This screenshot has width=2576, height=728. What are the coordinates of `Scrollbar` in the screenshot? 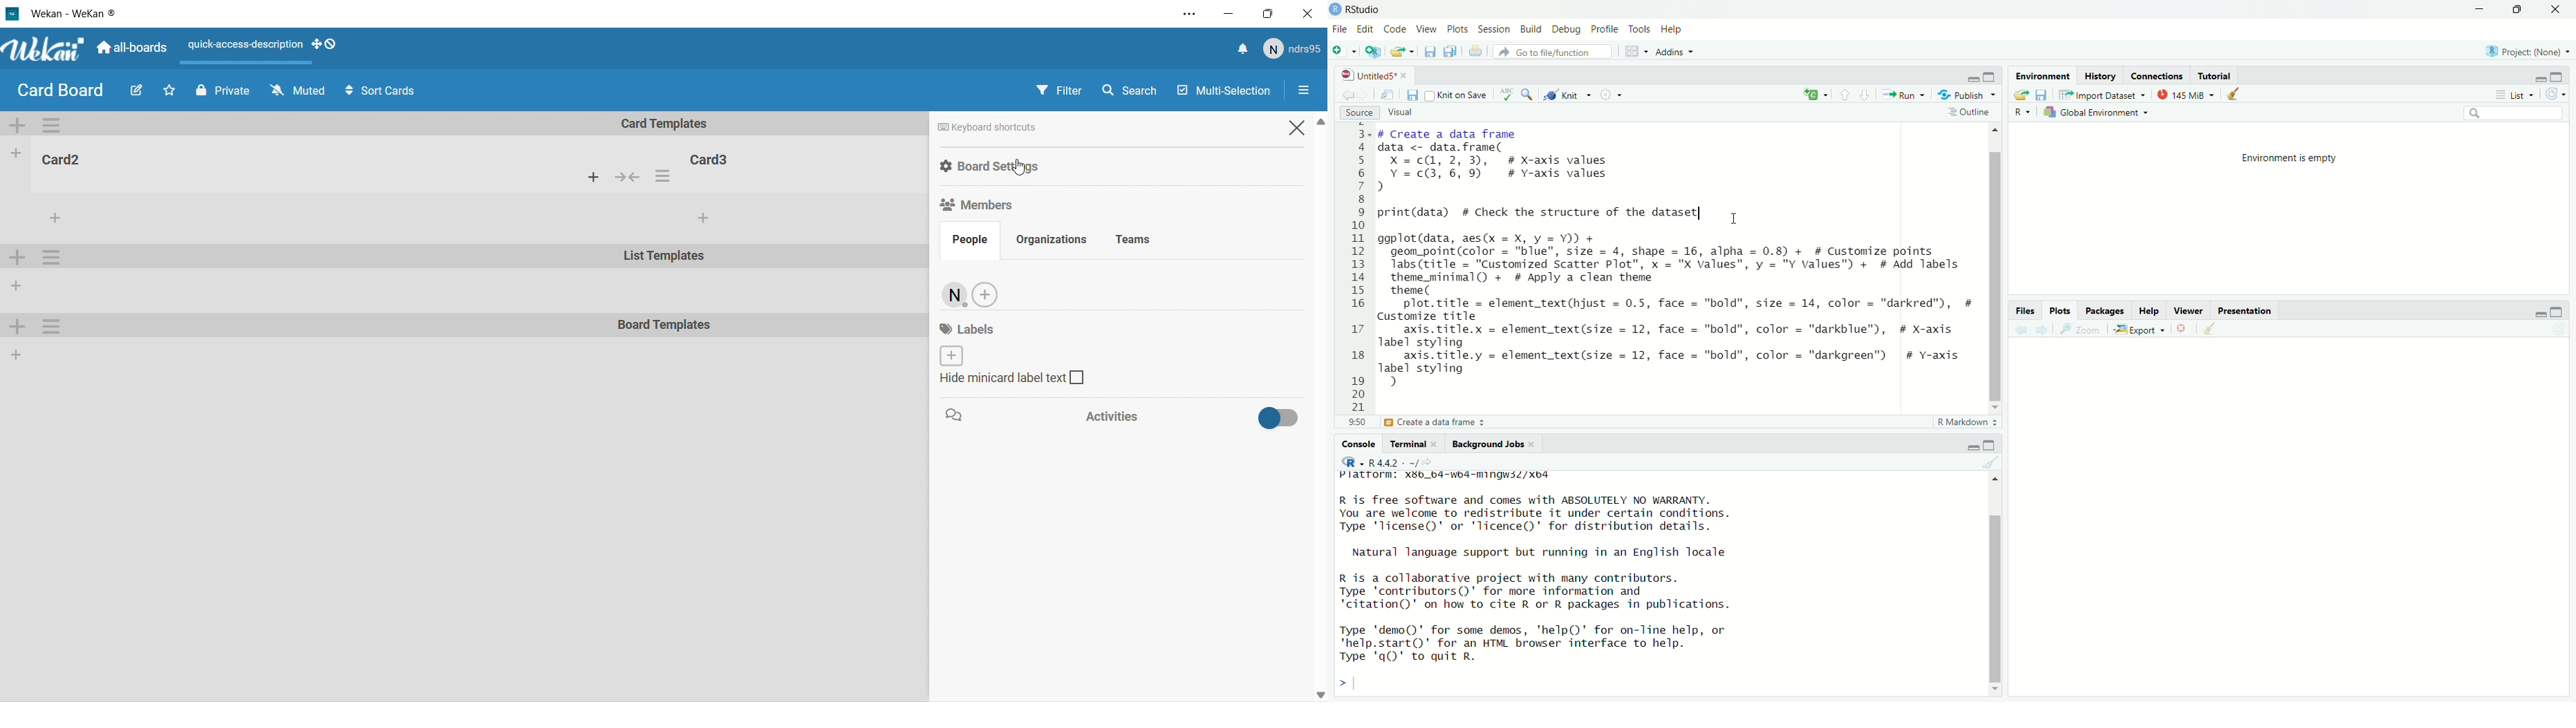 It's located at (1994, 589).